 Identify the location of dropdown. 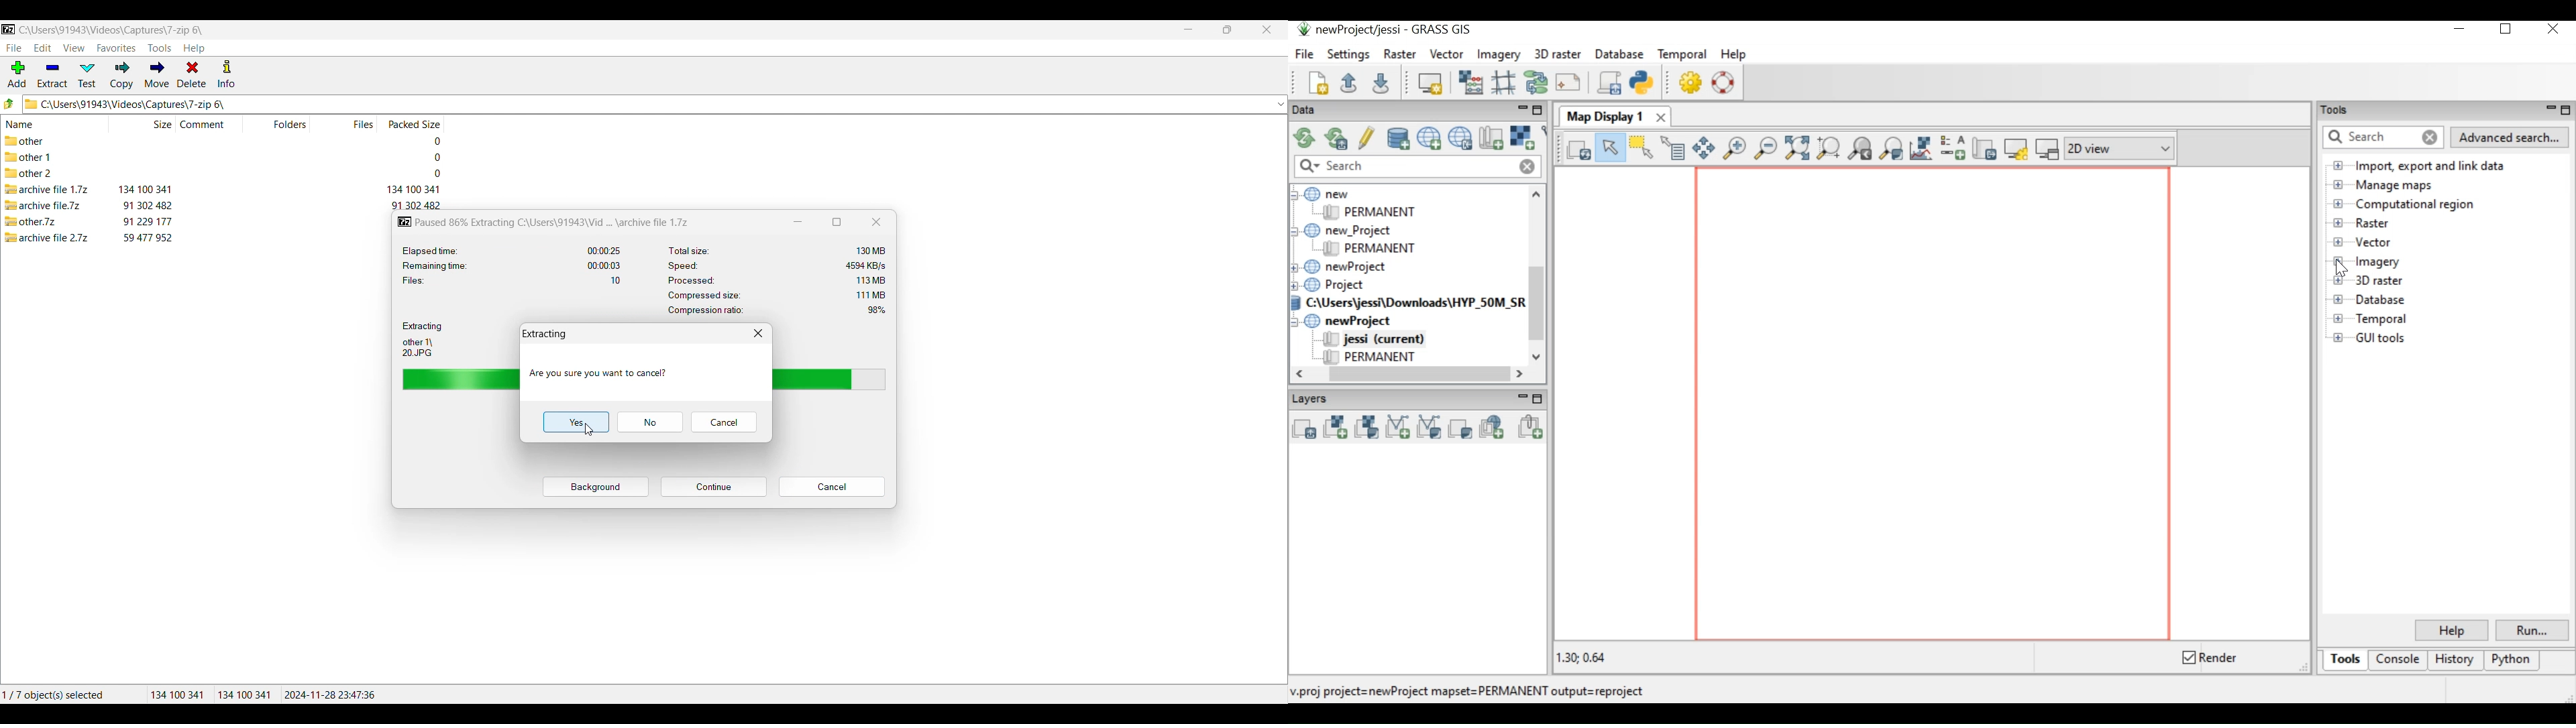
(1280, 104).